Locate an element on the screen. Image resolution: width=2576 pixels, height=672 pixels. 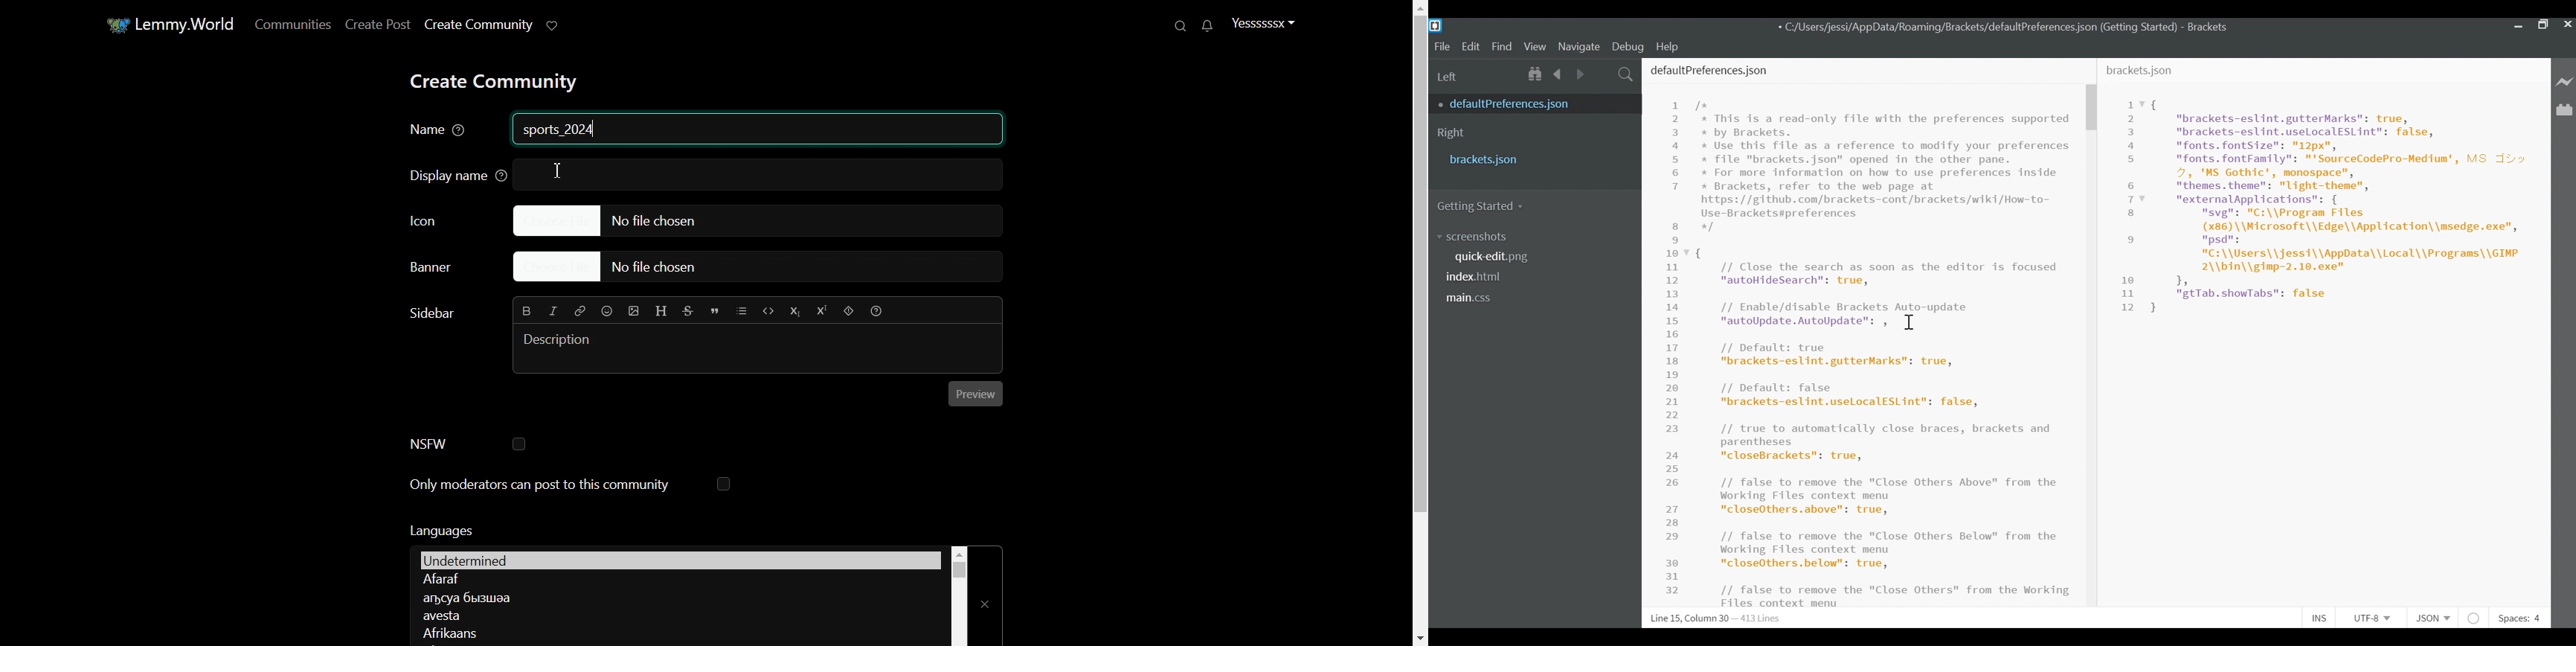
quickedit.png is located at coordinates (1498, 256).